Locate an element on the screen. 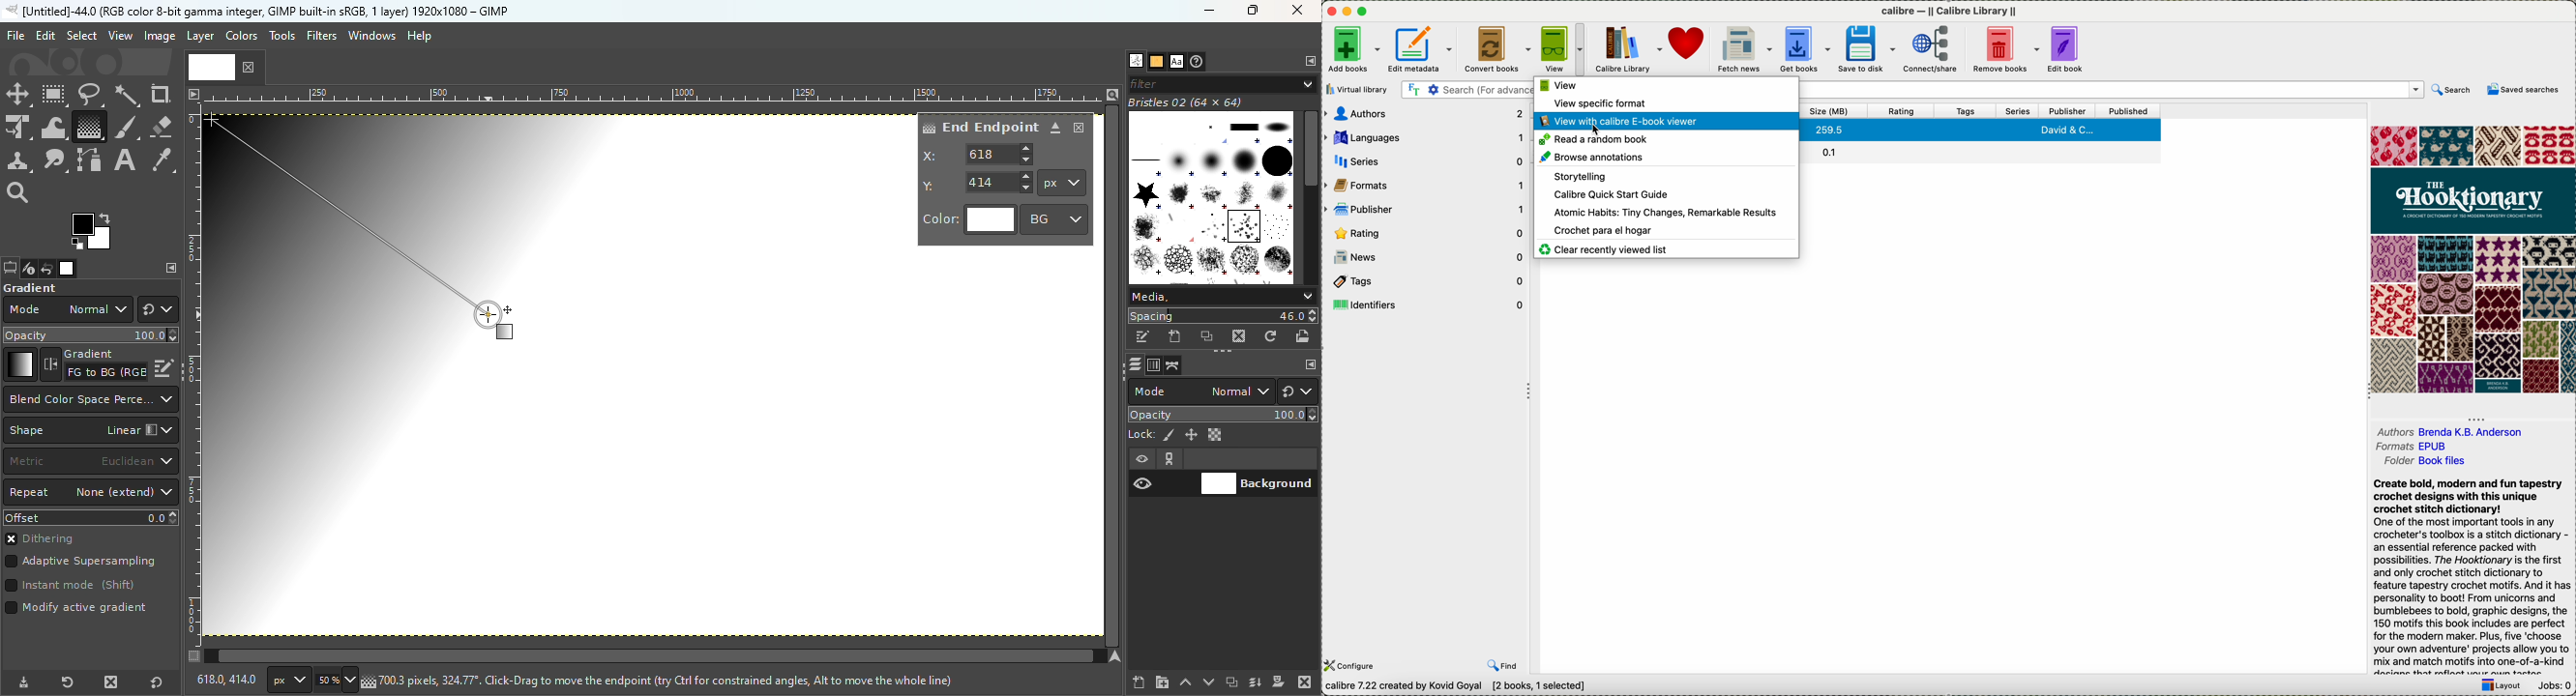  first book selected is located at coordinates (1980, 130).